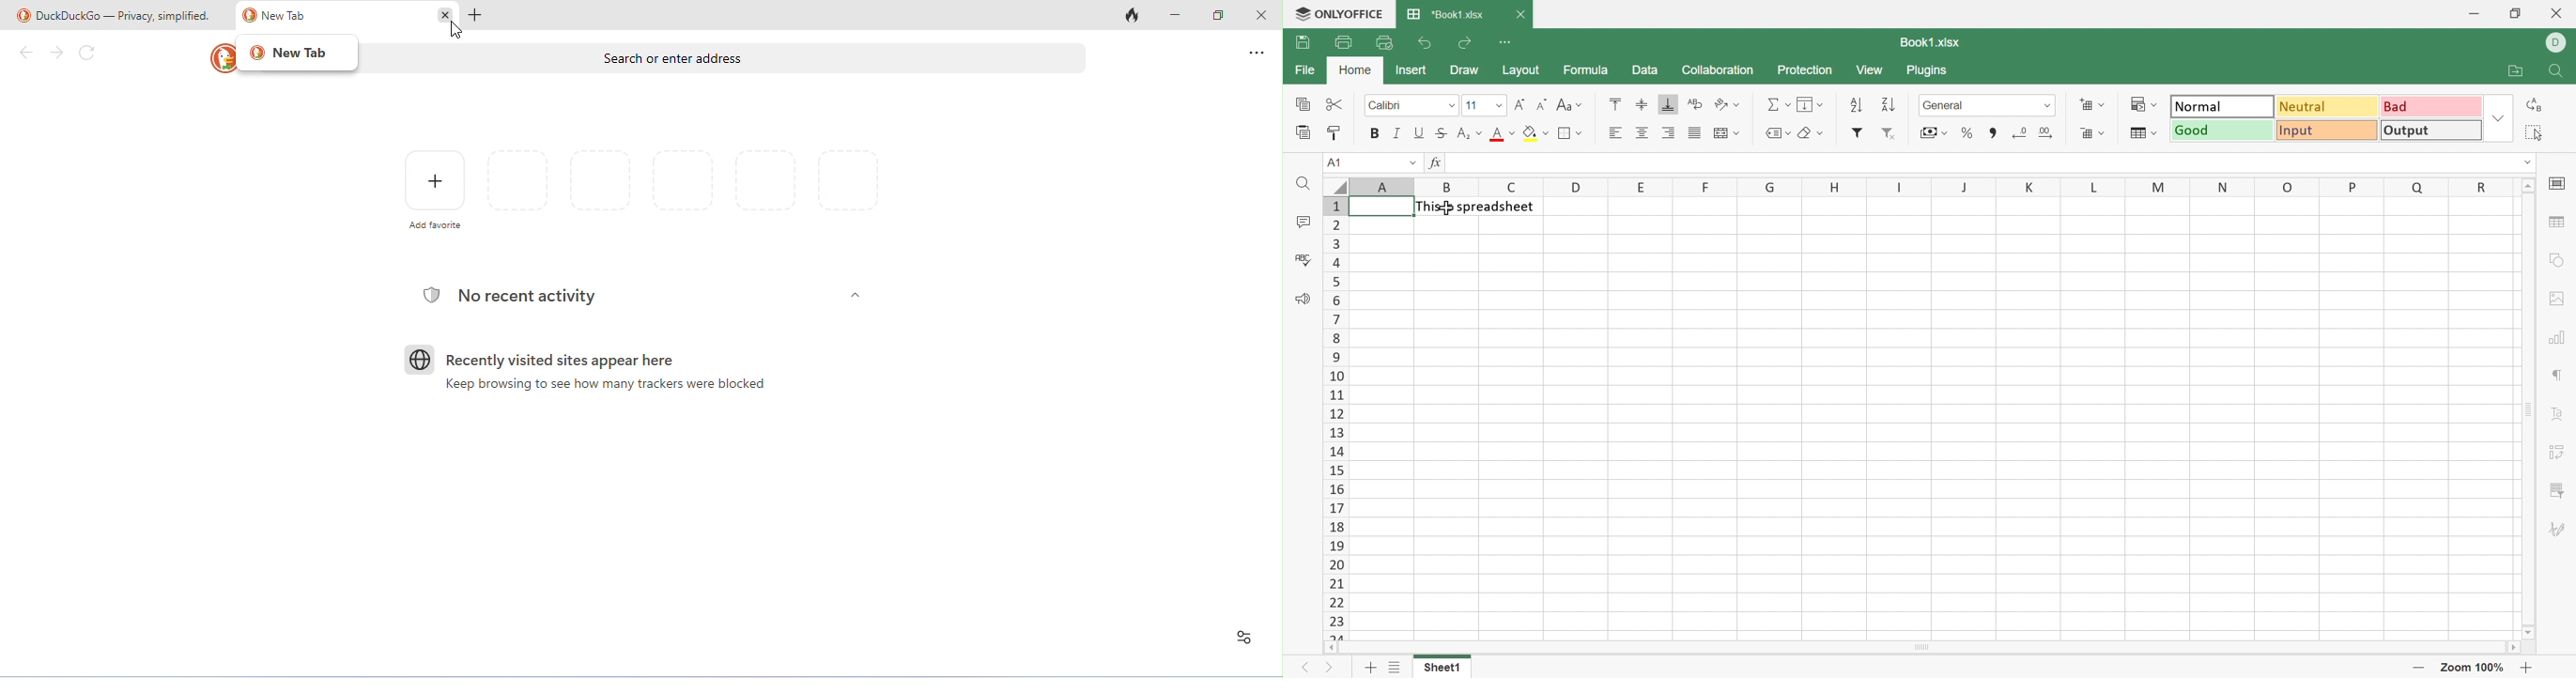 The image size is (2576, 700). Describe the element at coordinates (2561, 336) in the screenshot. I see `chart settings` at that location.